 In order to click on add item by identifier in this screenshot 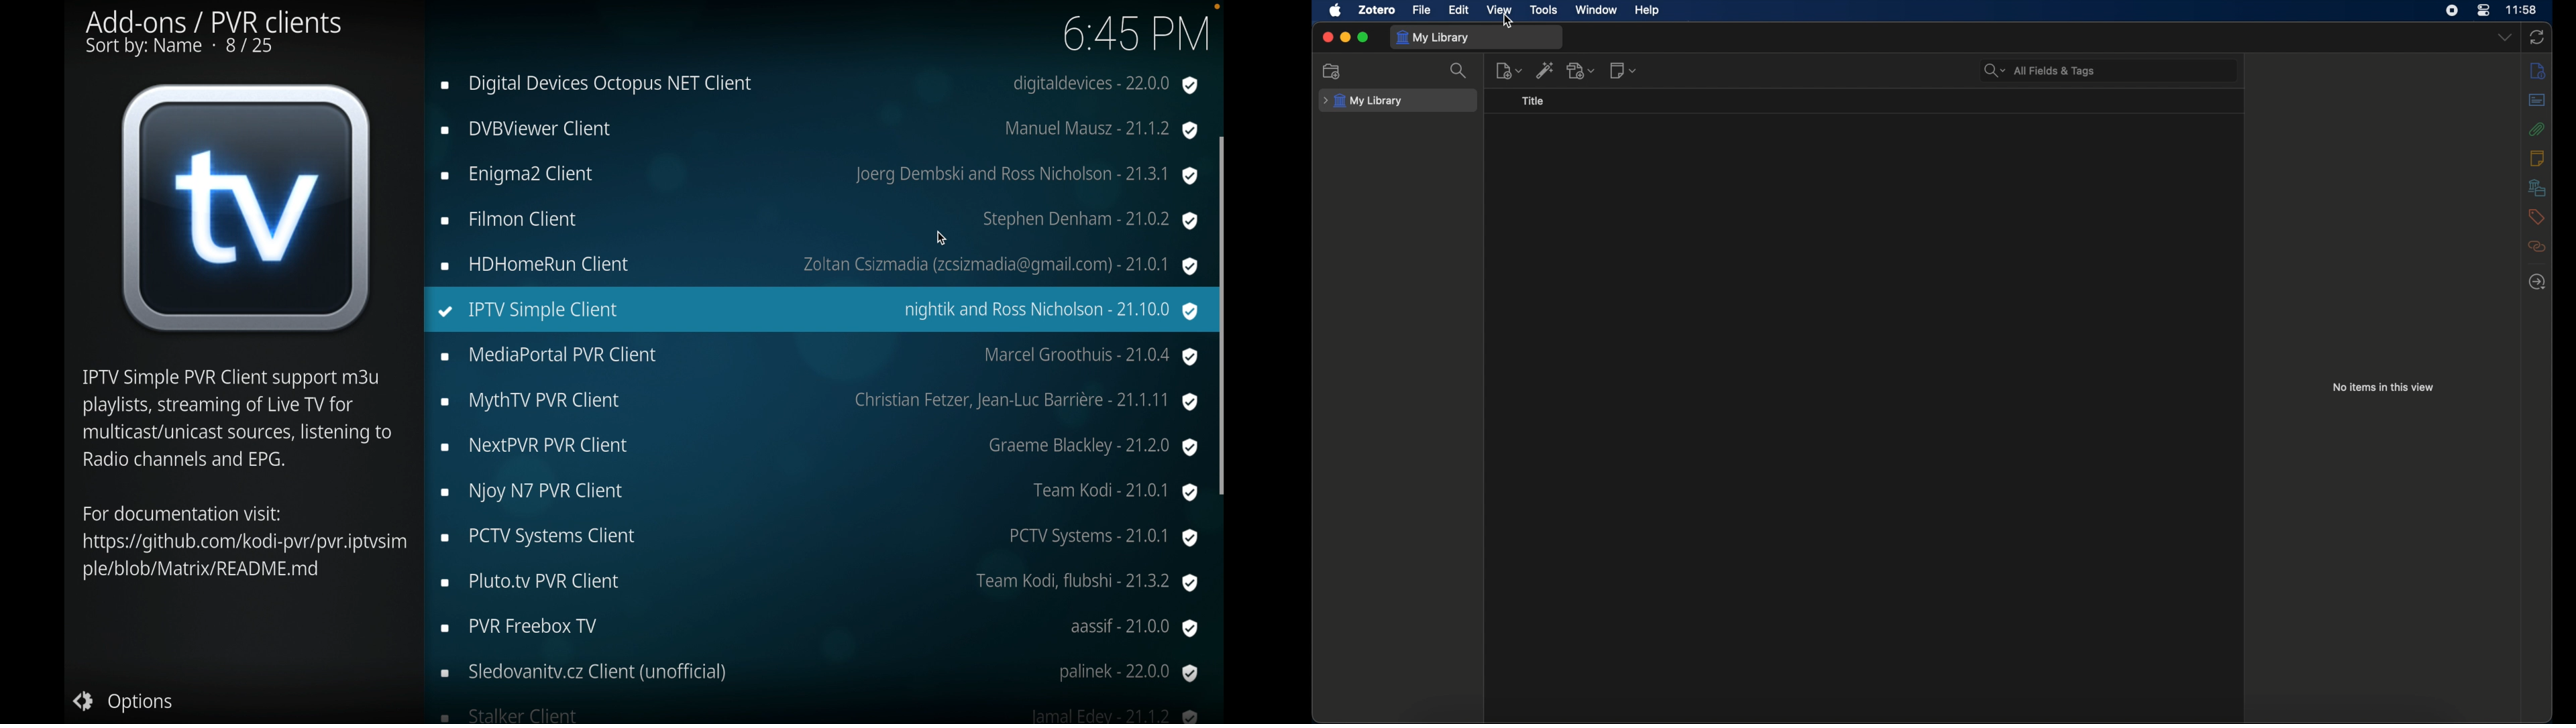, I will do `click(1546, 70)`.